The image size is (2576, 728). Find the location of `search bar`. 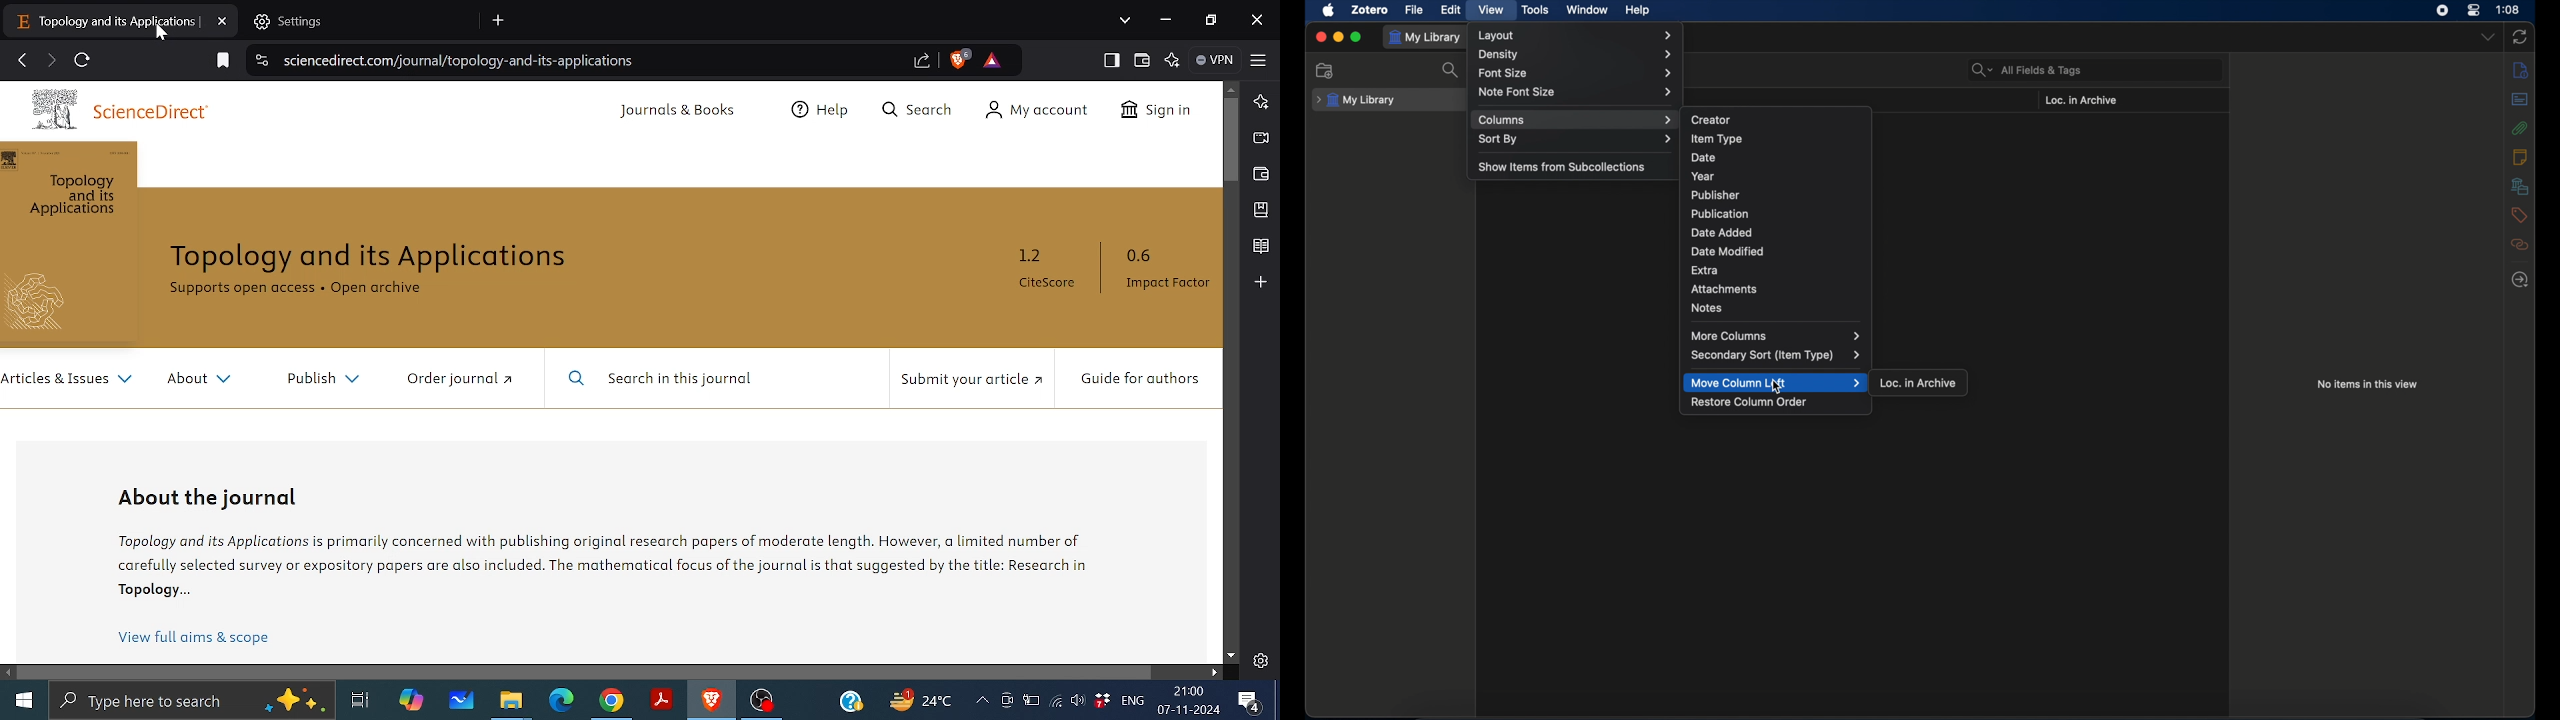

search bar is located at coordinates (2027, 69).